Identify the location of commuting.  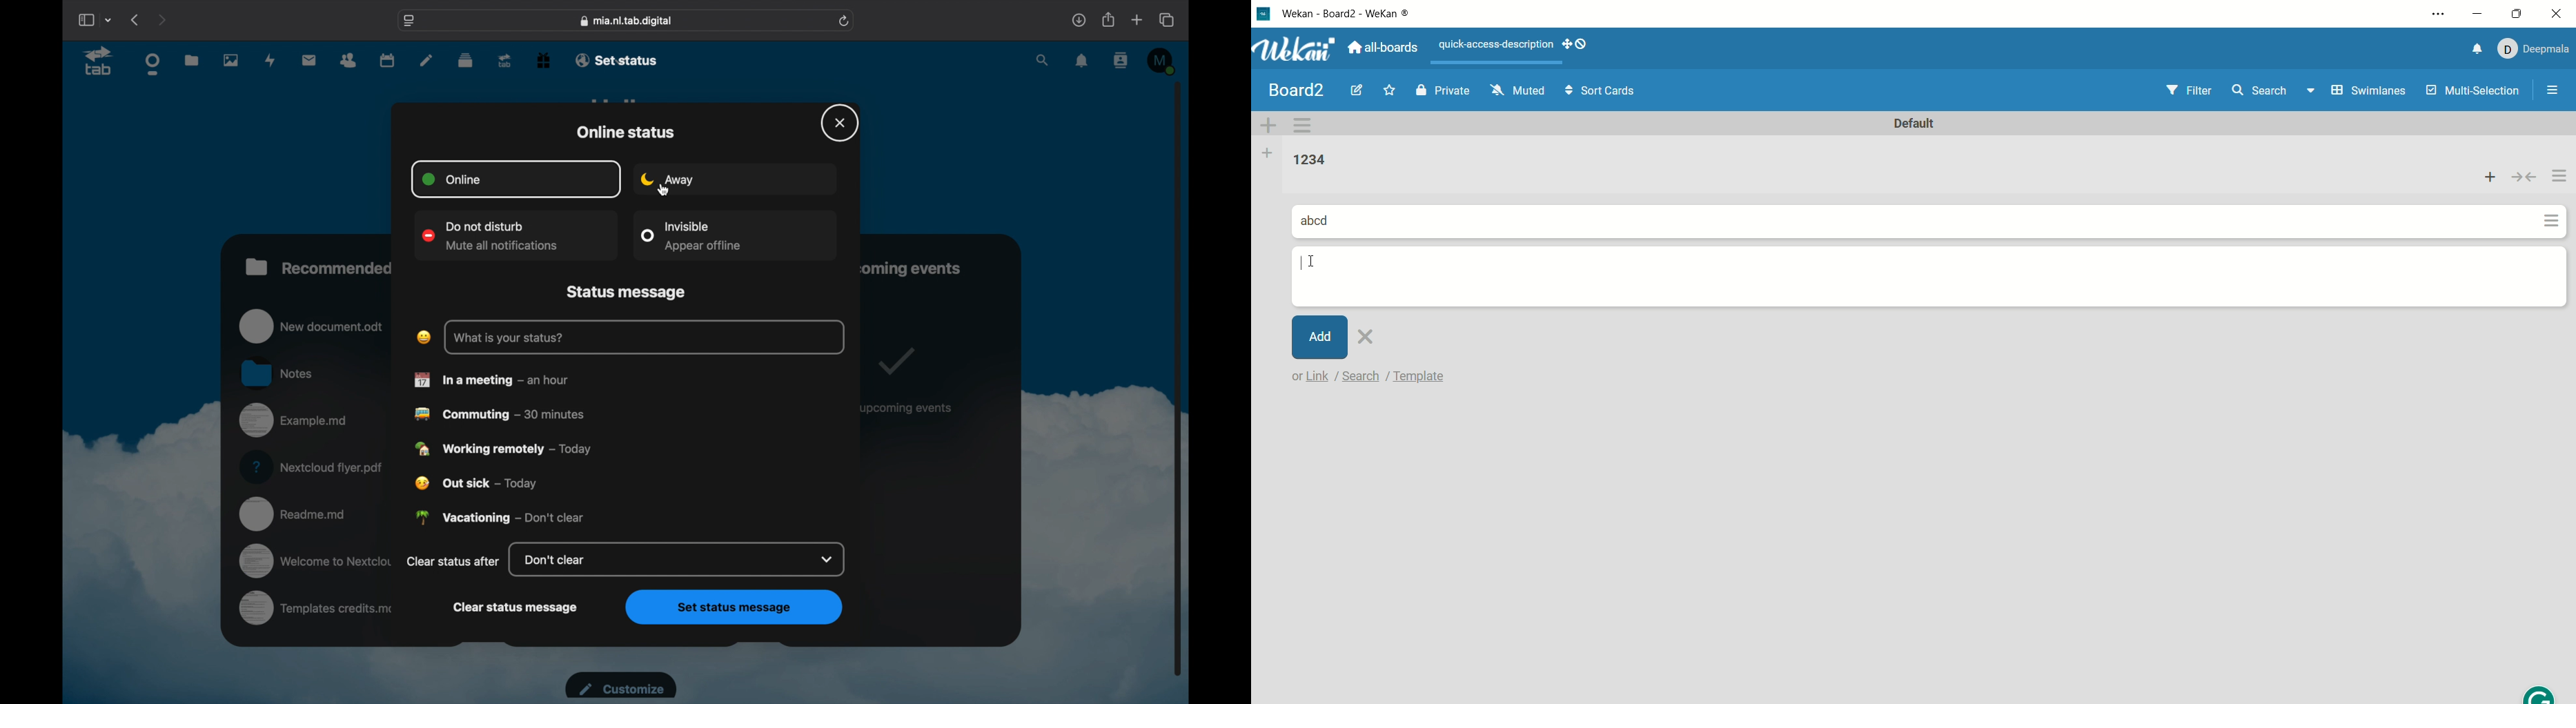
(499, 414).